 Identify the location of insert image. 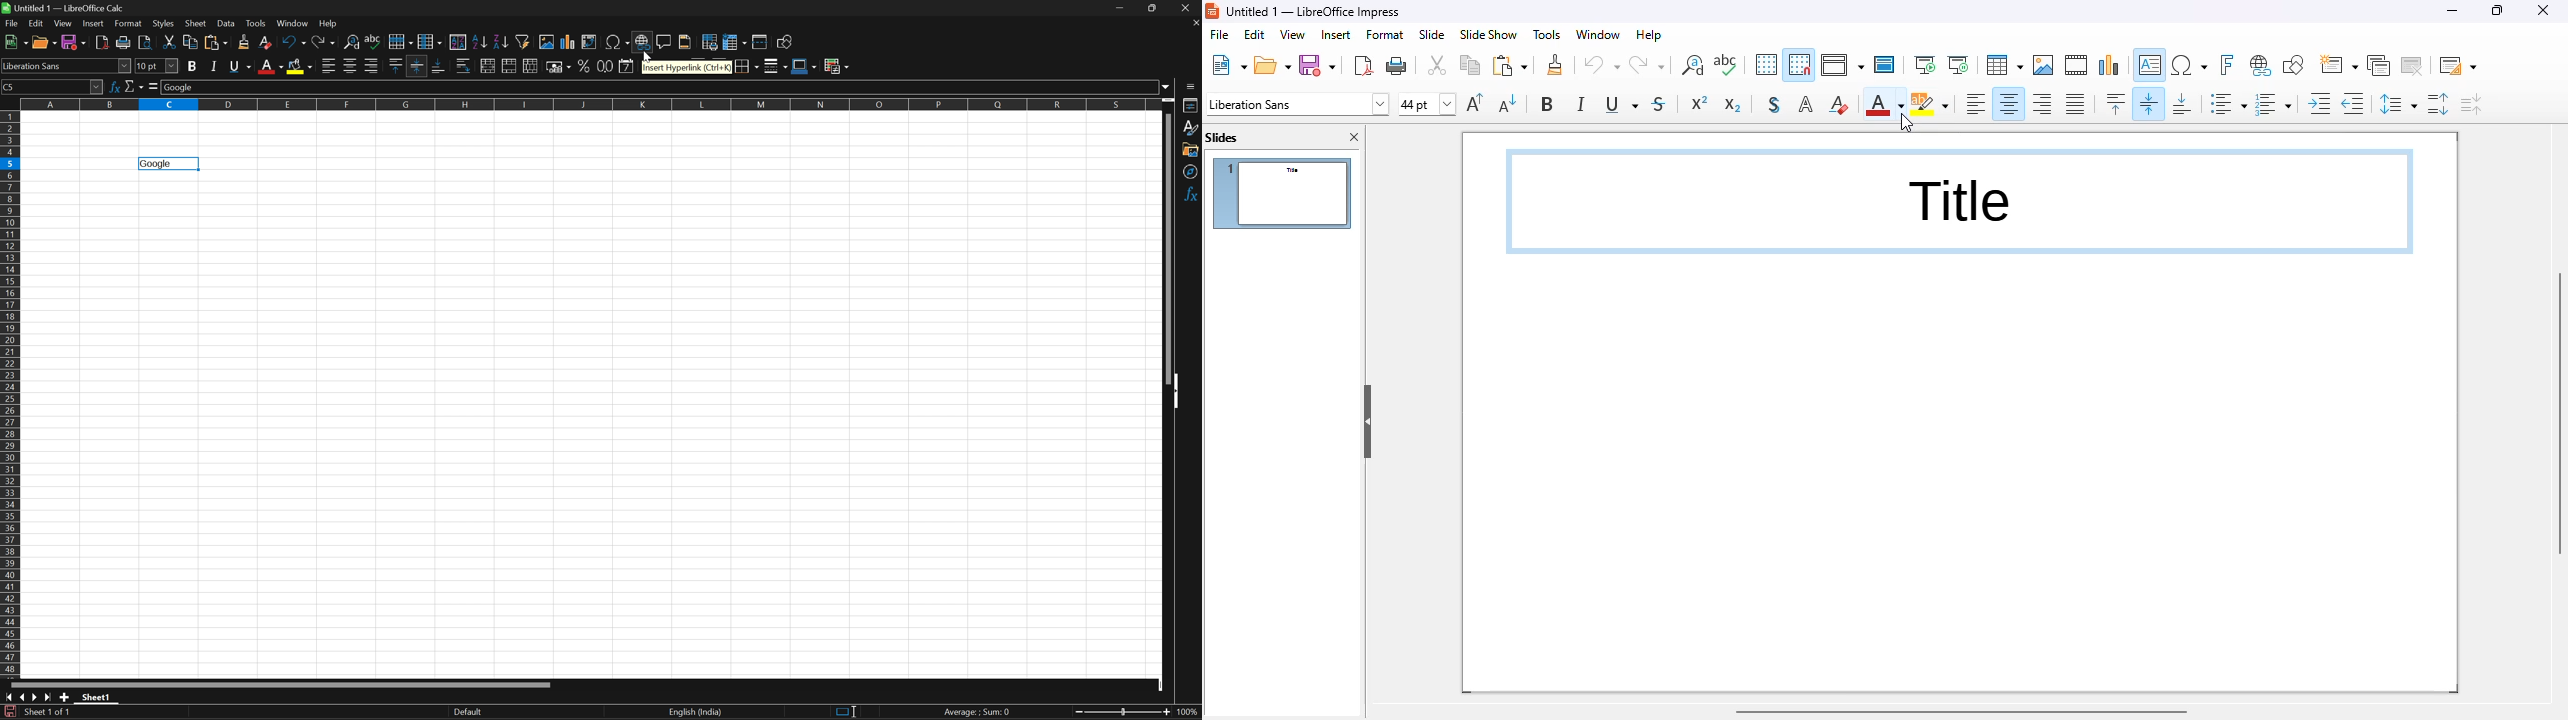
(2043, 65).